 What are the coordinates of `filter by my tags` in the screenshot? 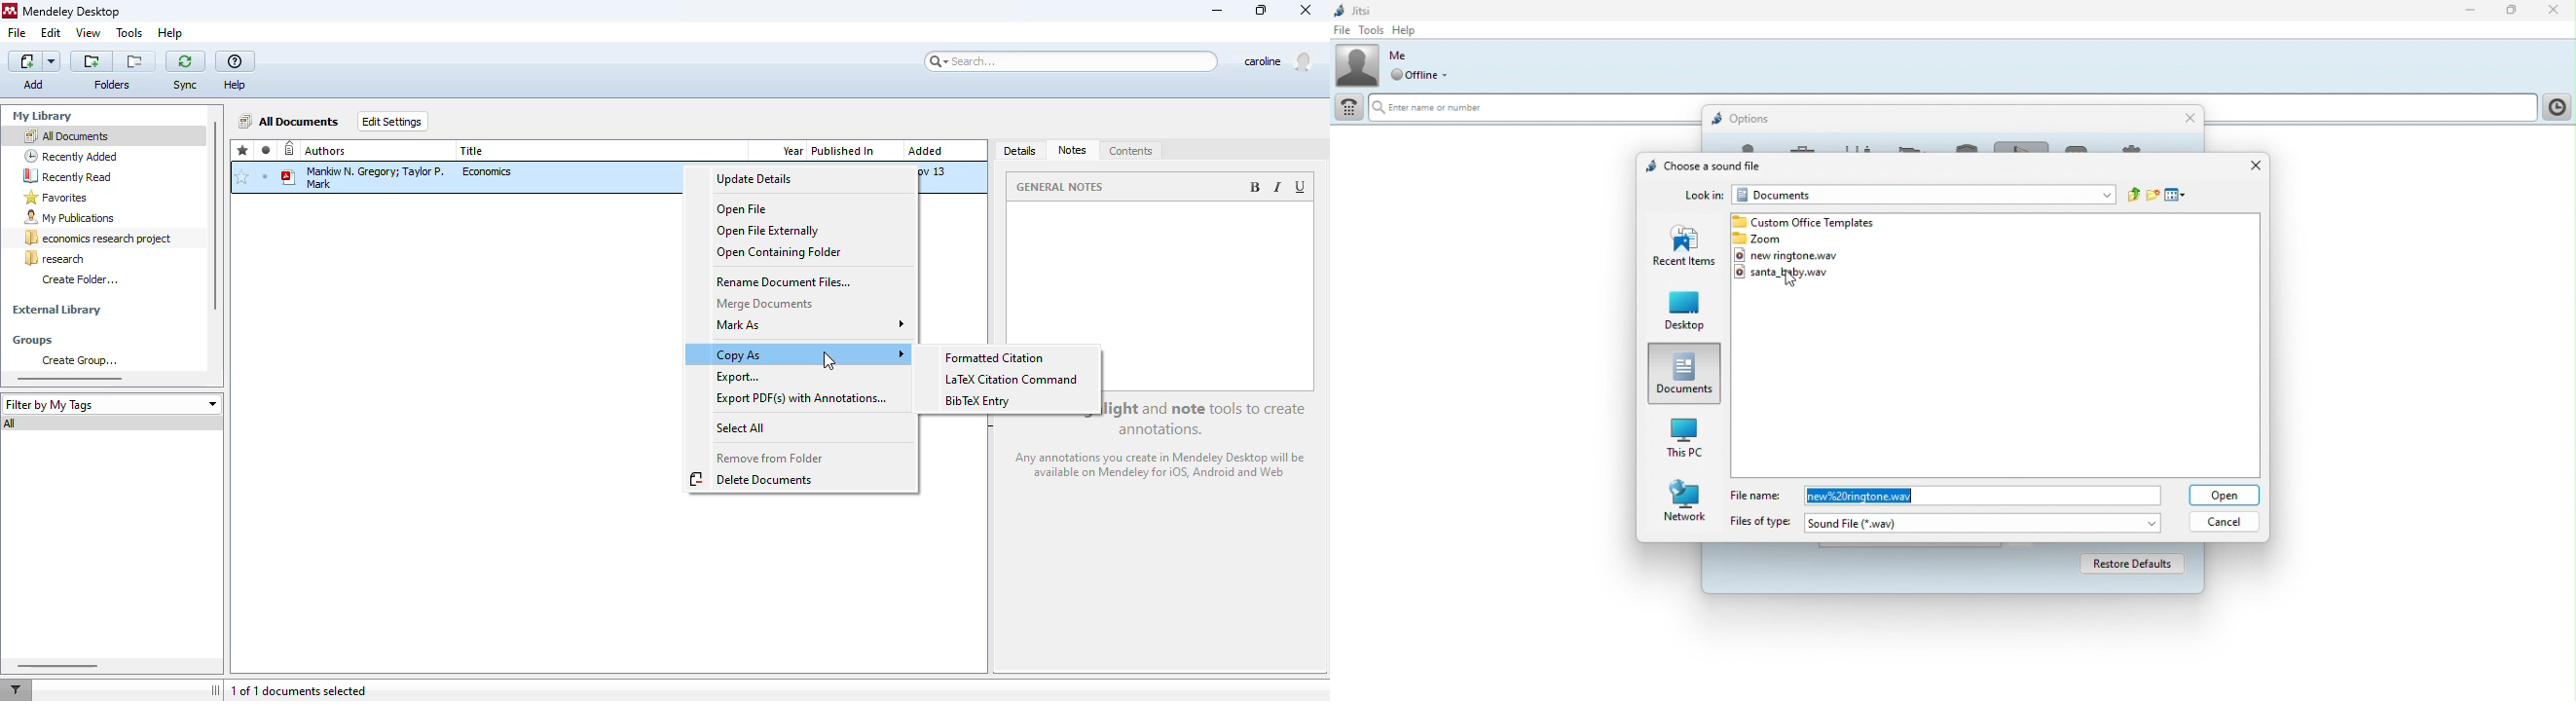 It's located at (111, 404).